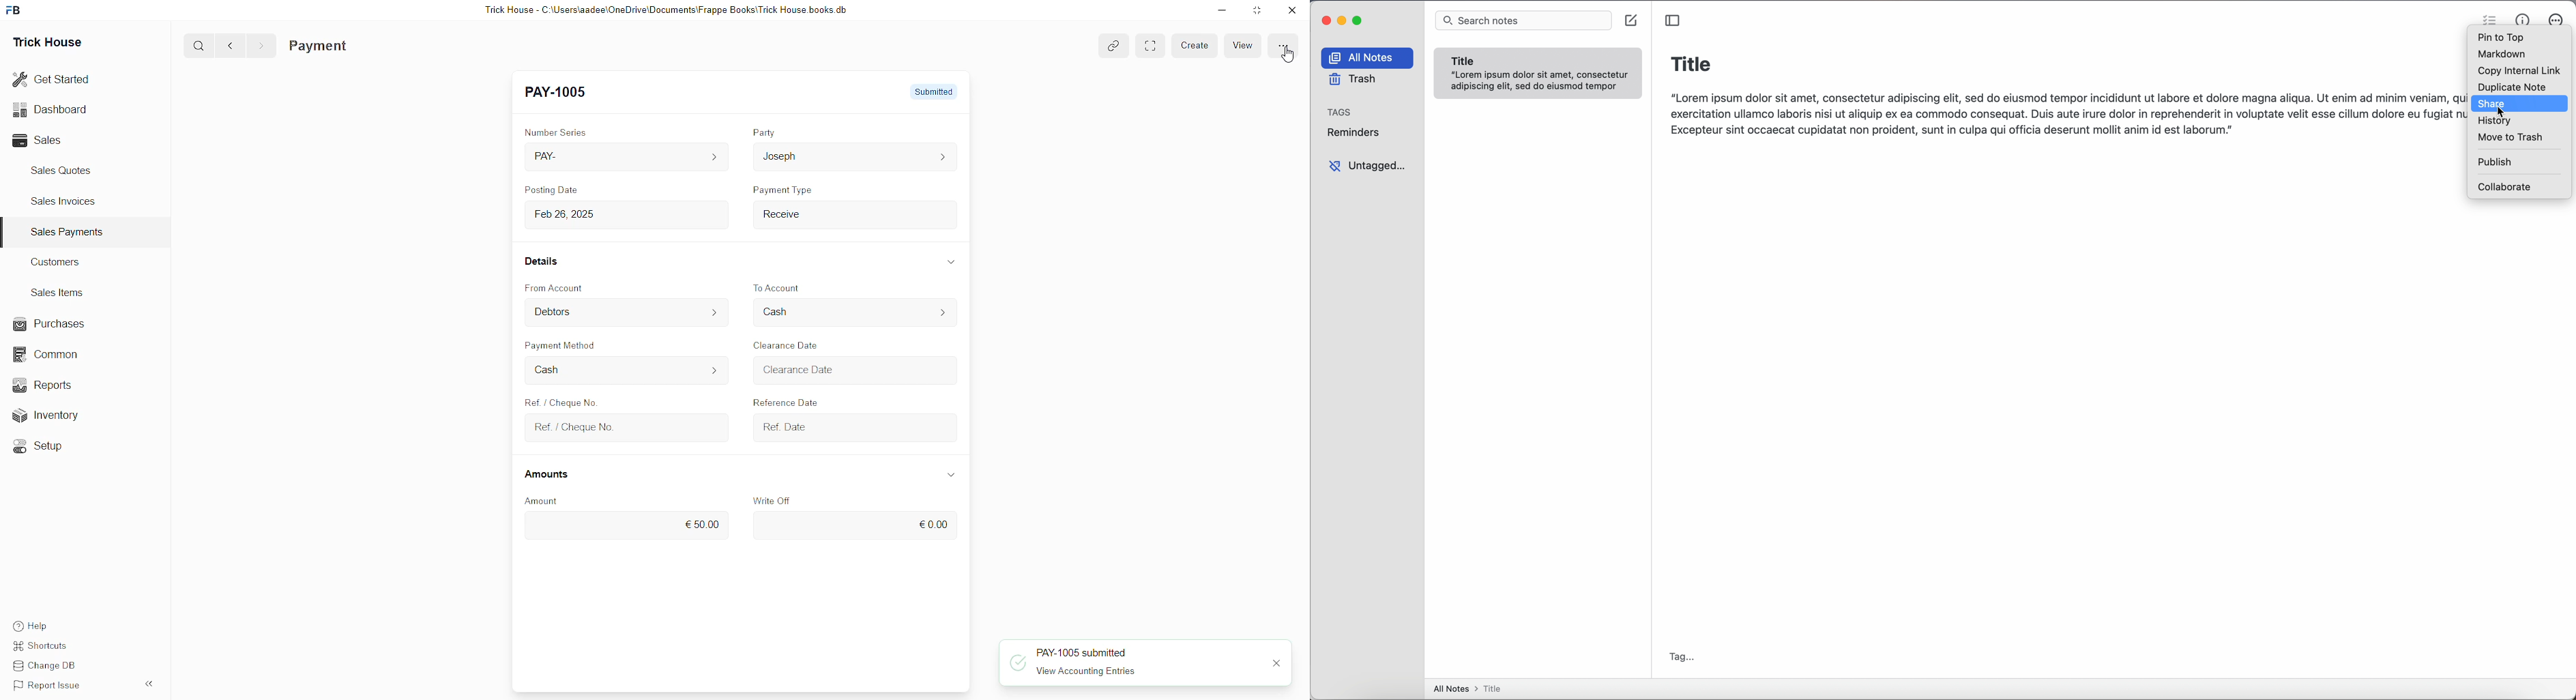  Describe the element at coordinates (47, 43) in the screenshot. I see `Trick House` at that location.